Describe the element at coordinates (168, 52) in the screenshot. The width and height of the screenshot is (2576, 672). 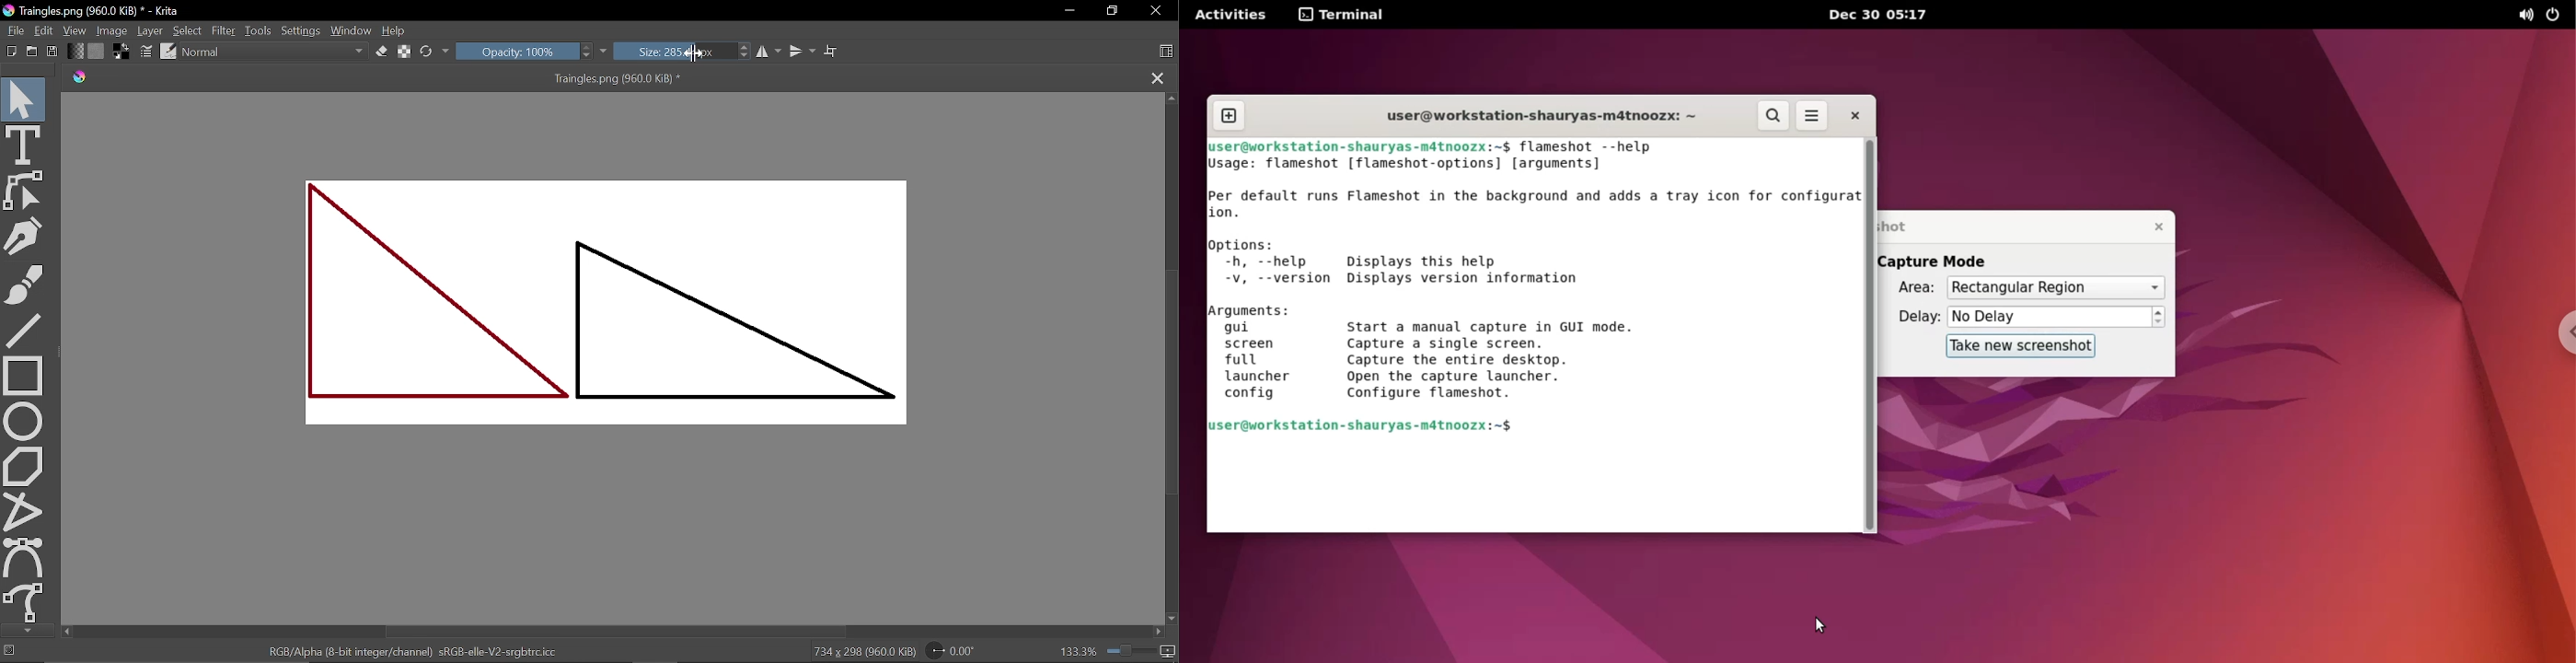
I see `Choose brush preset` at that location.